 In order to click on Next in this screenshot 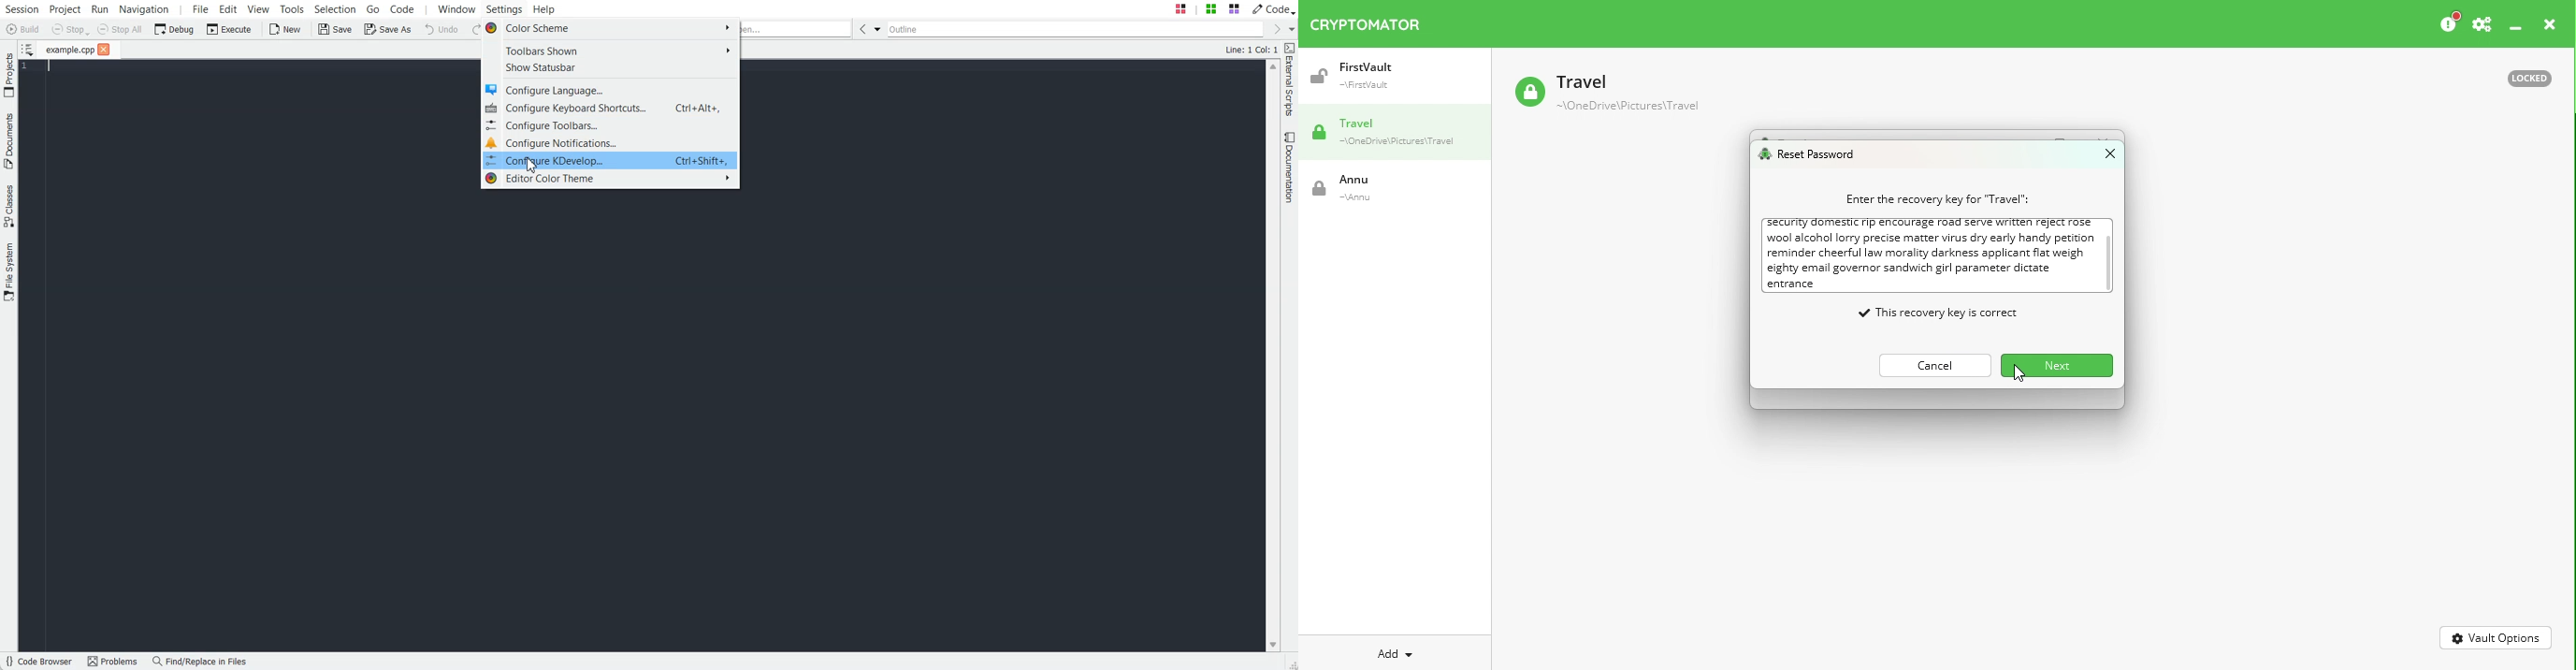, I will do `click(2053, 364)`.